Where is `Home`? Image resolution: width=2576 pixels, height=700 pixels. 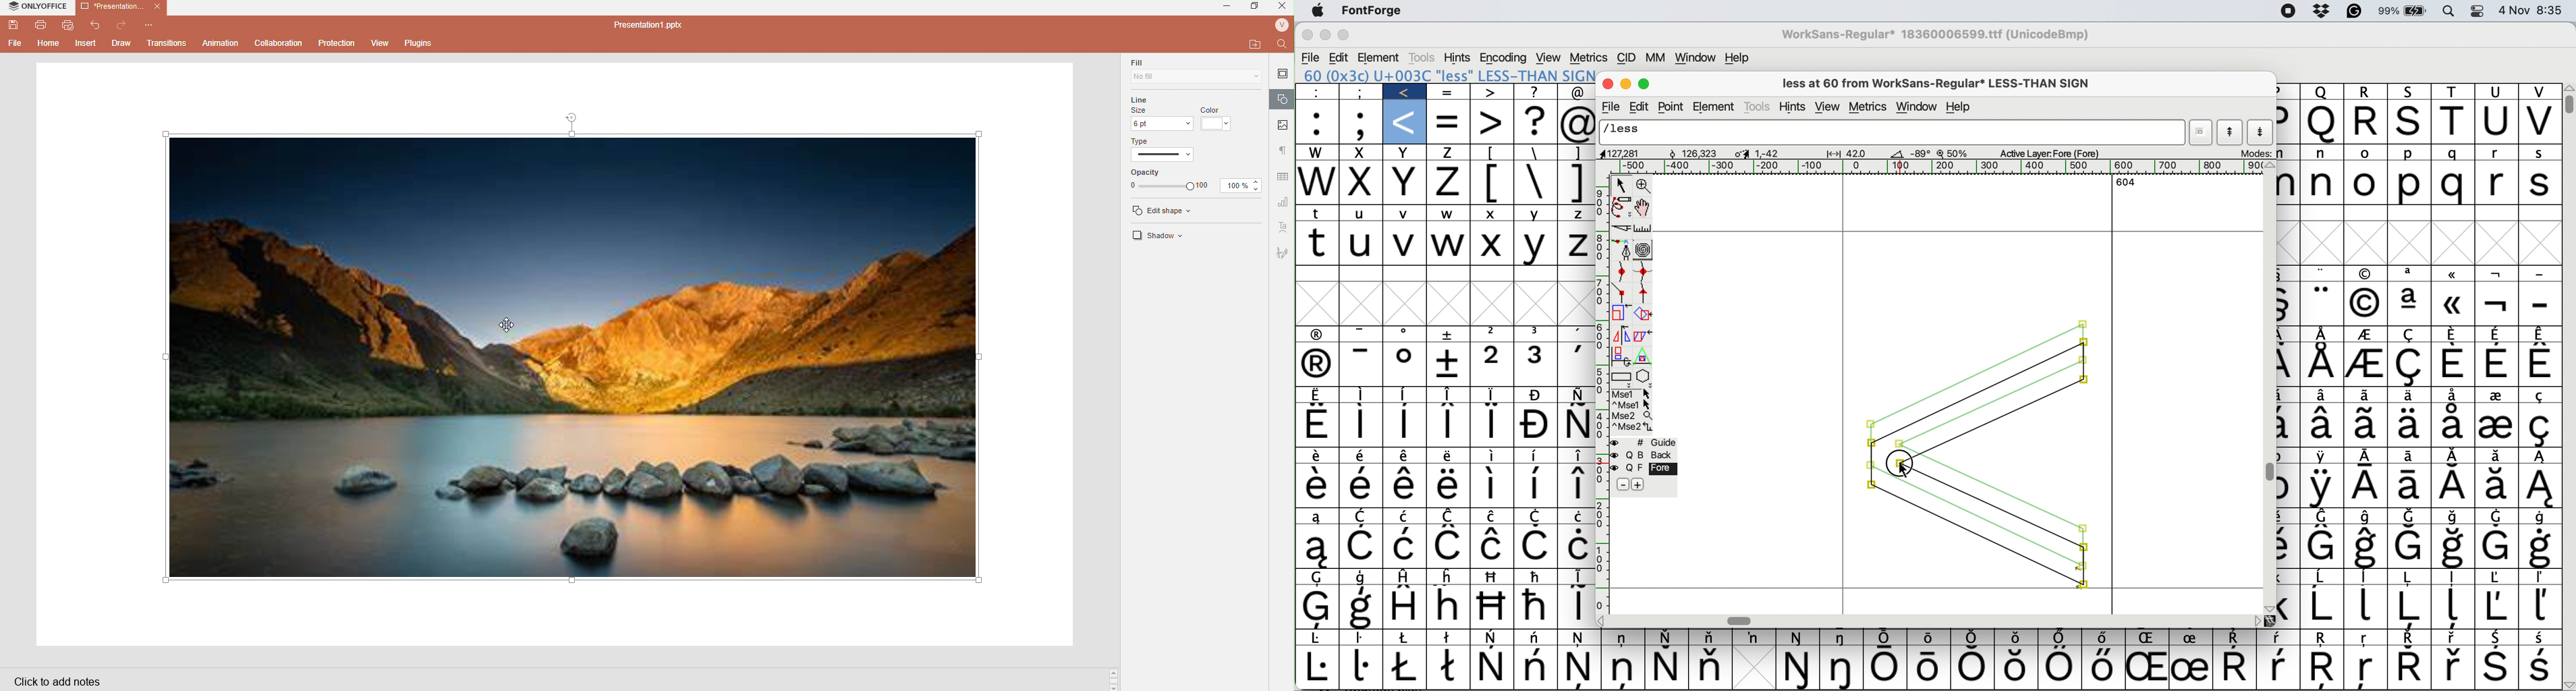 Home is located at coordinates (49, 45).